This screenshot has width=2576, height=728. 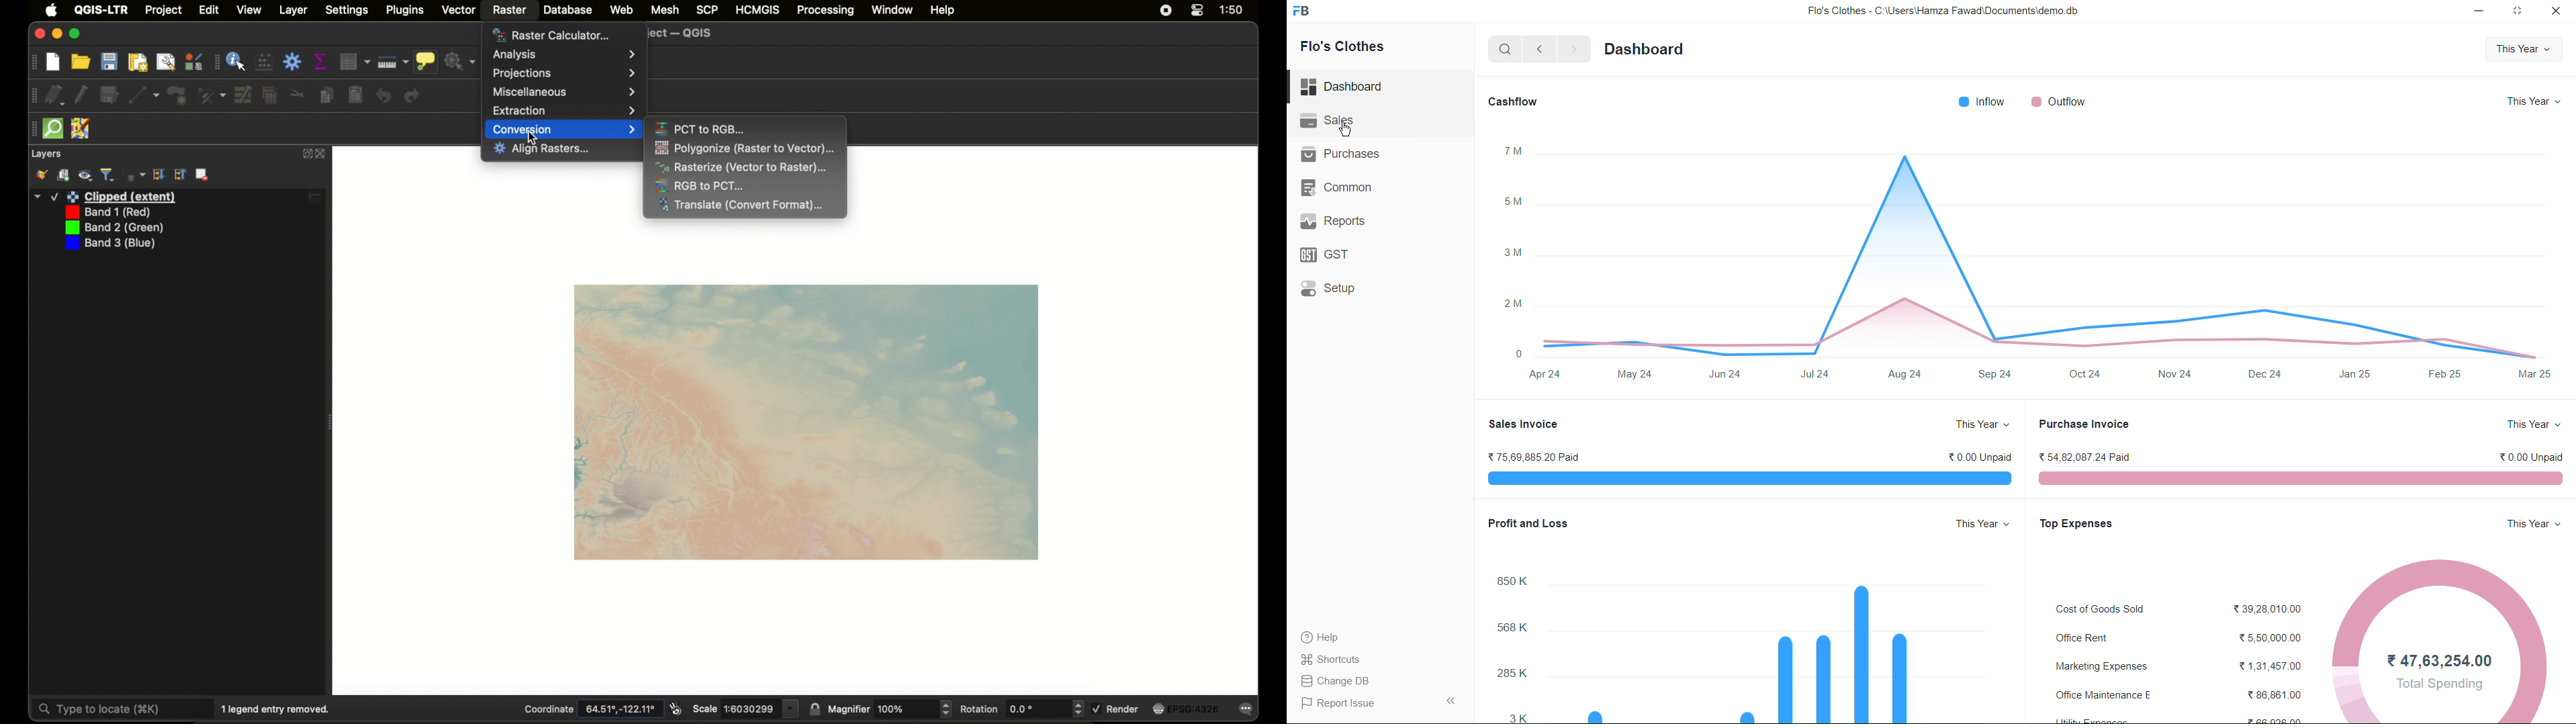 What do you see at coordinates (109, 95) in the screenshot?
I see `save edits` at bounding box center [109, 95].